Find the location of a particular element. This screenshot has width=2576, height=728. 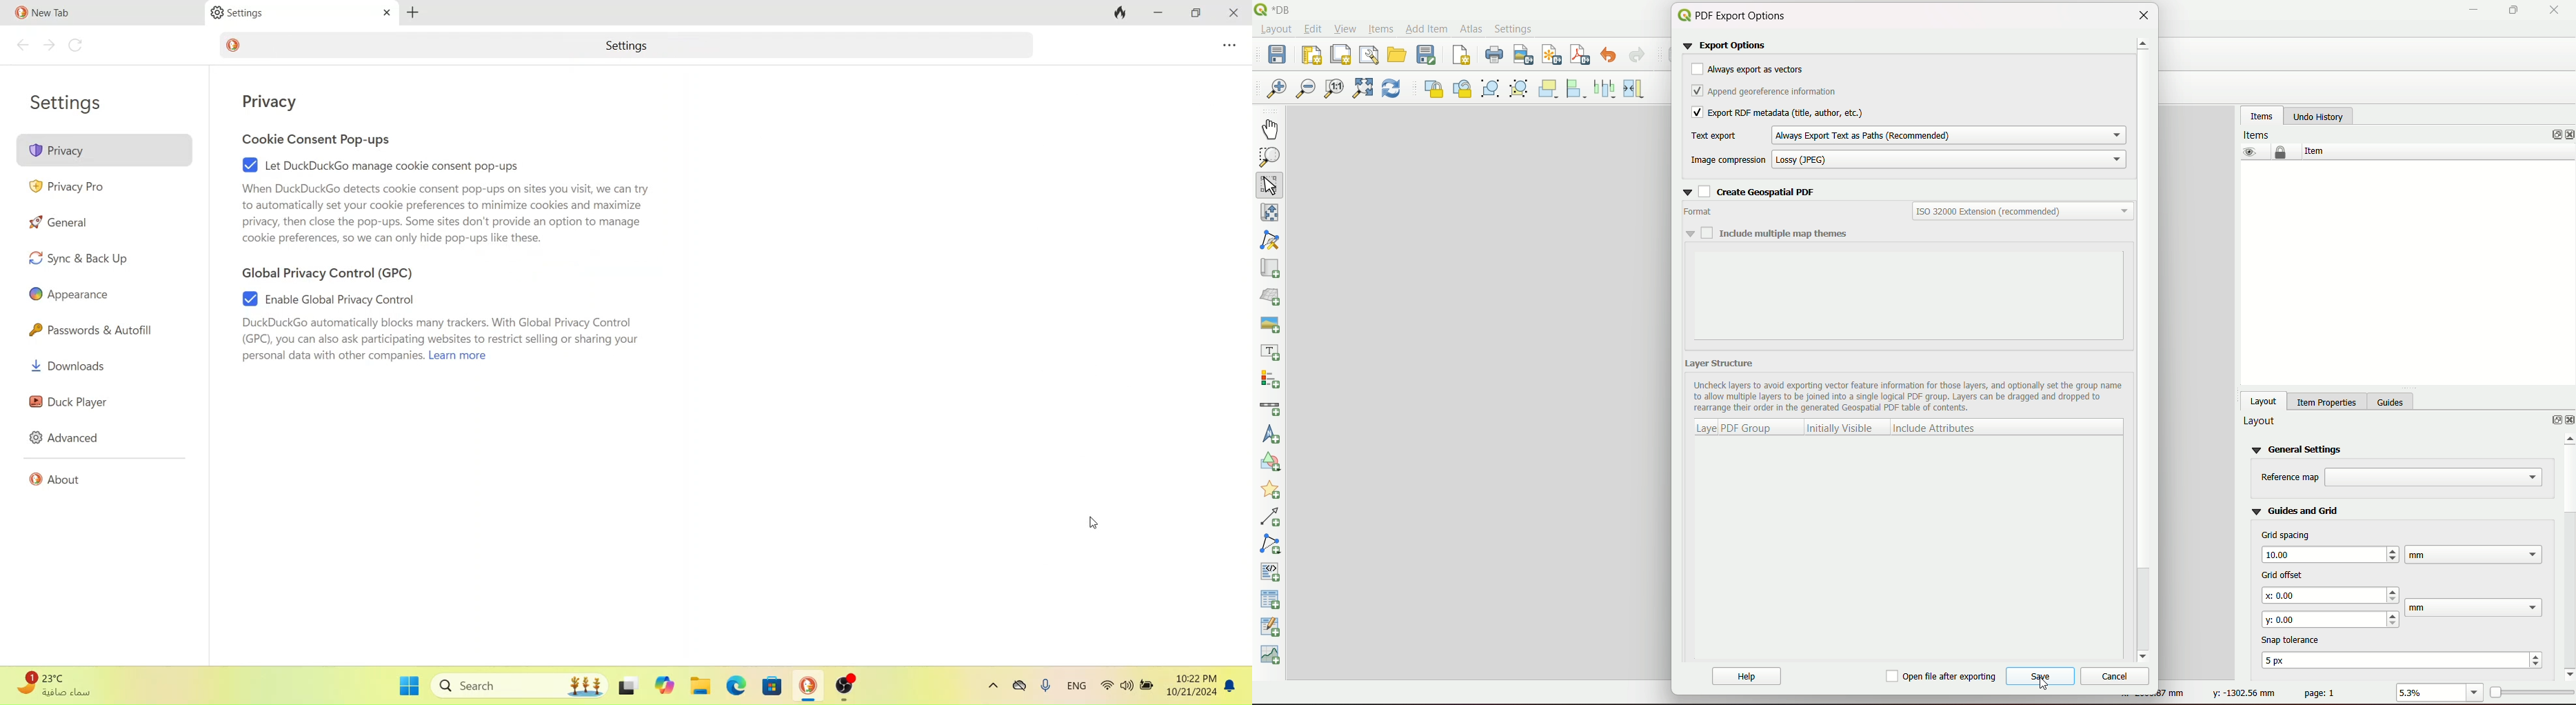

close is located at coordinates (2142, 16).